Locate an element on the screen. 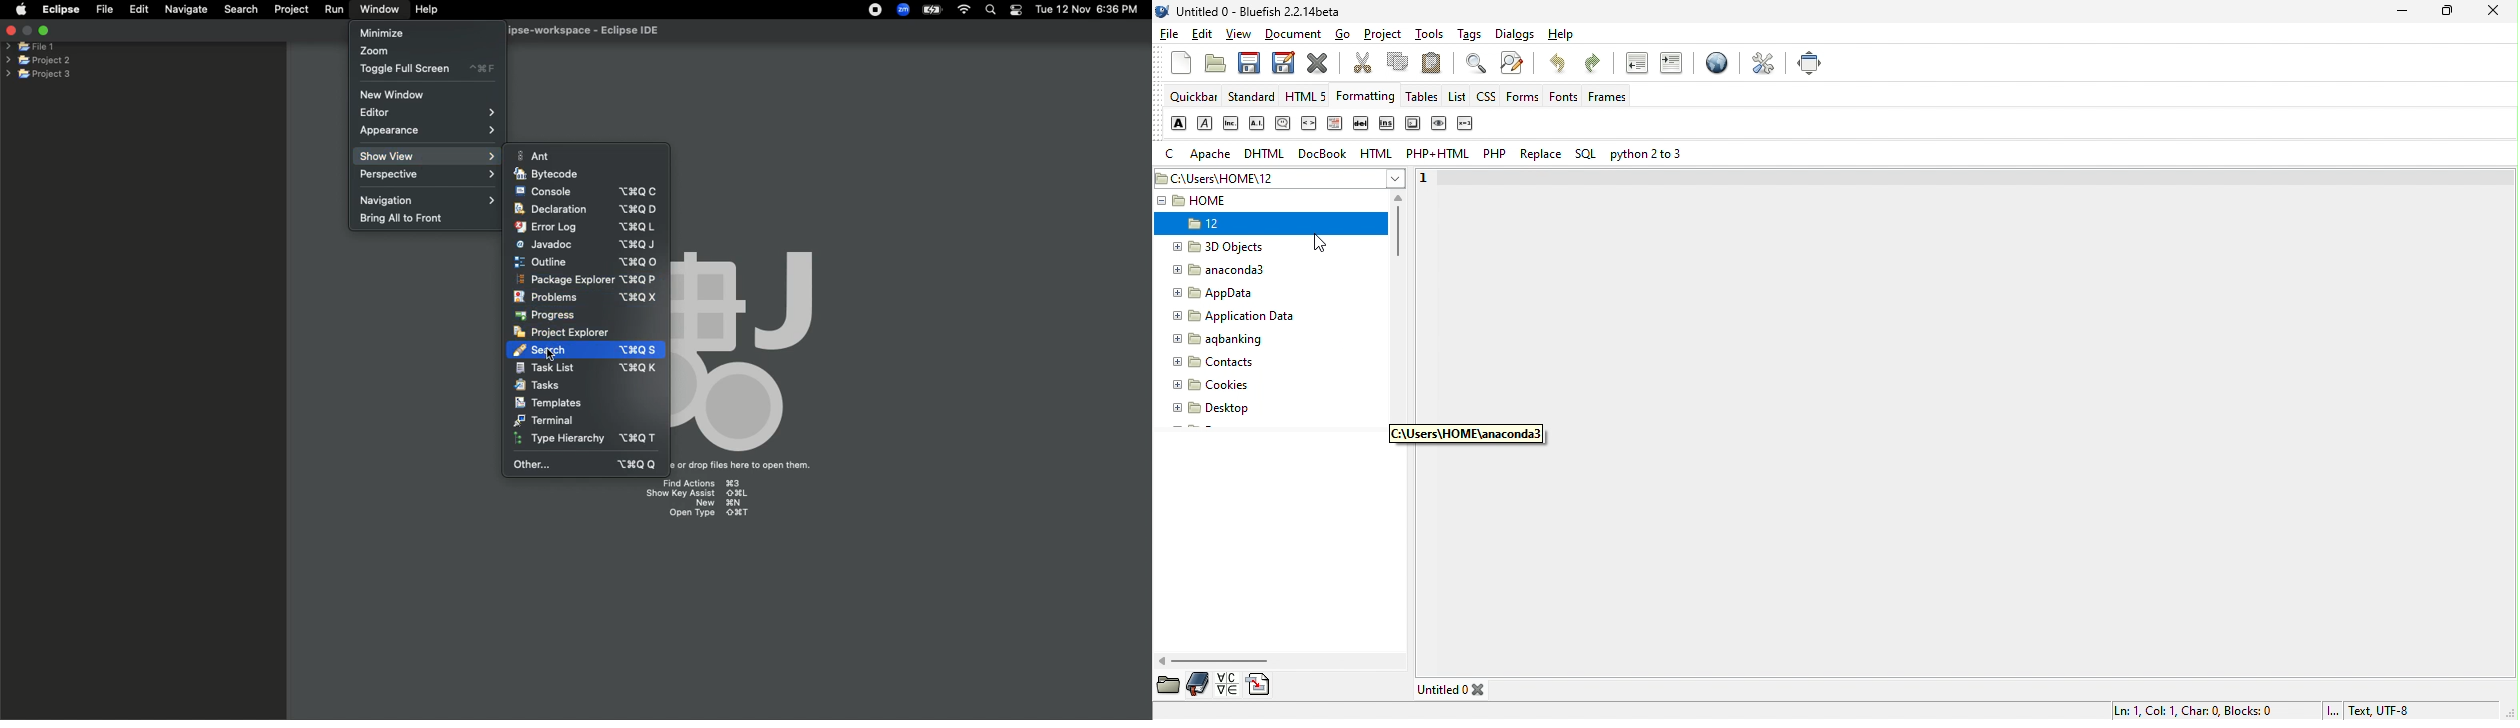  Apple logo is located at coordinates (21, 9).